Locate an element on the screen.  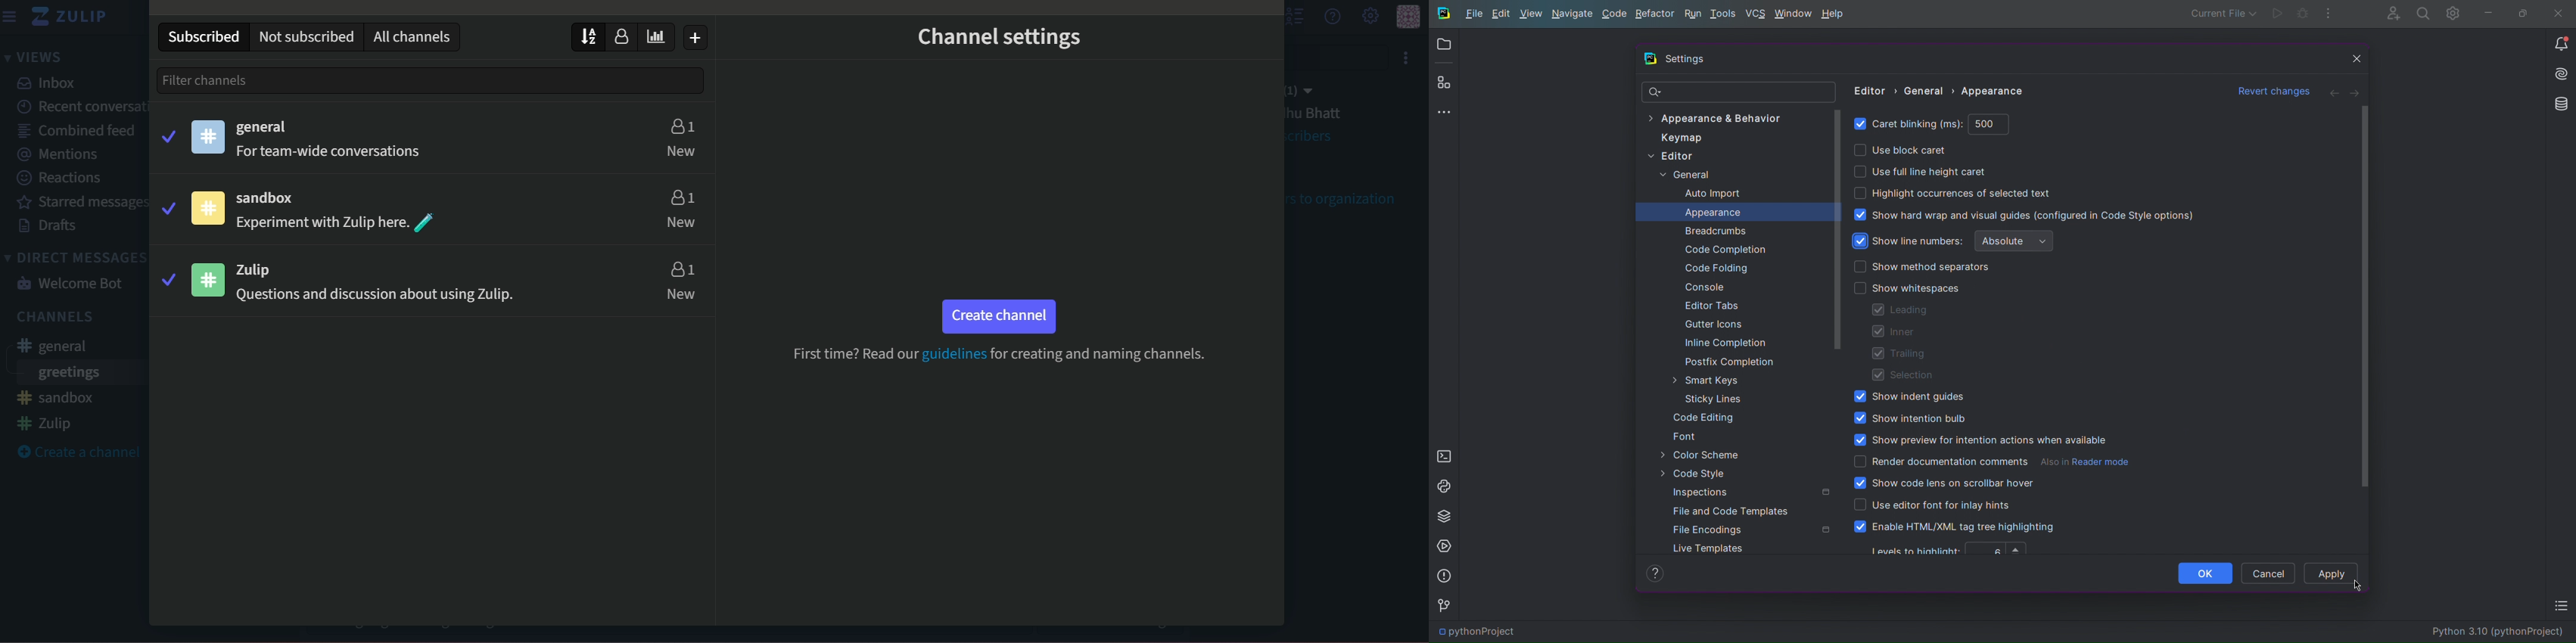
Trailing is located at coordinates (1899, 354).